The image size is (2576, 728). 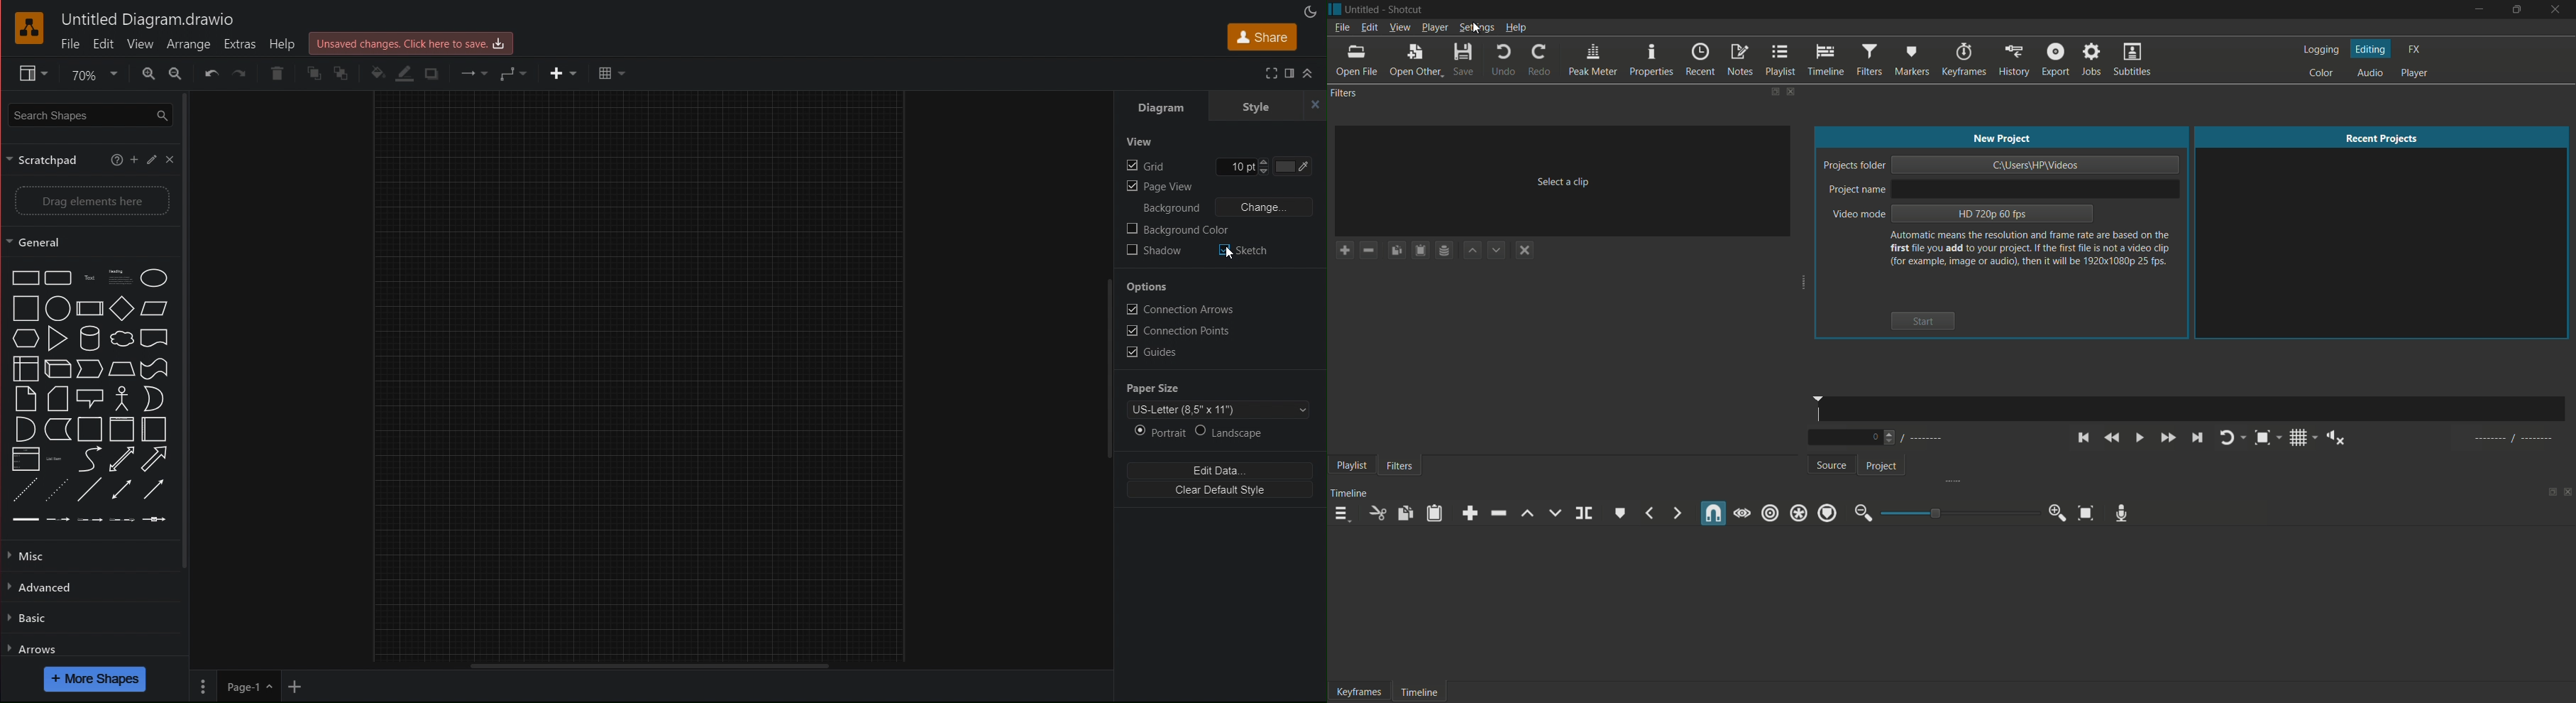 I want to click on Unsaved changes. Click here to save, so click(x=414, y=43).